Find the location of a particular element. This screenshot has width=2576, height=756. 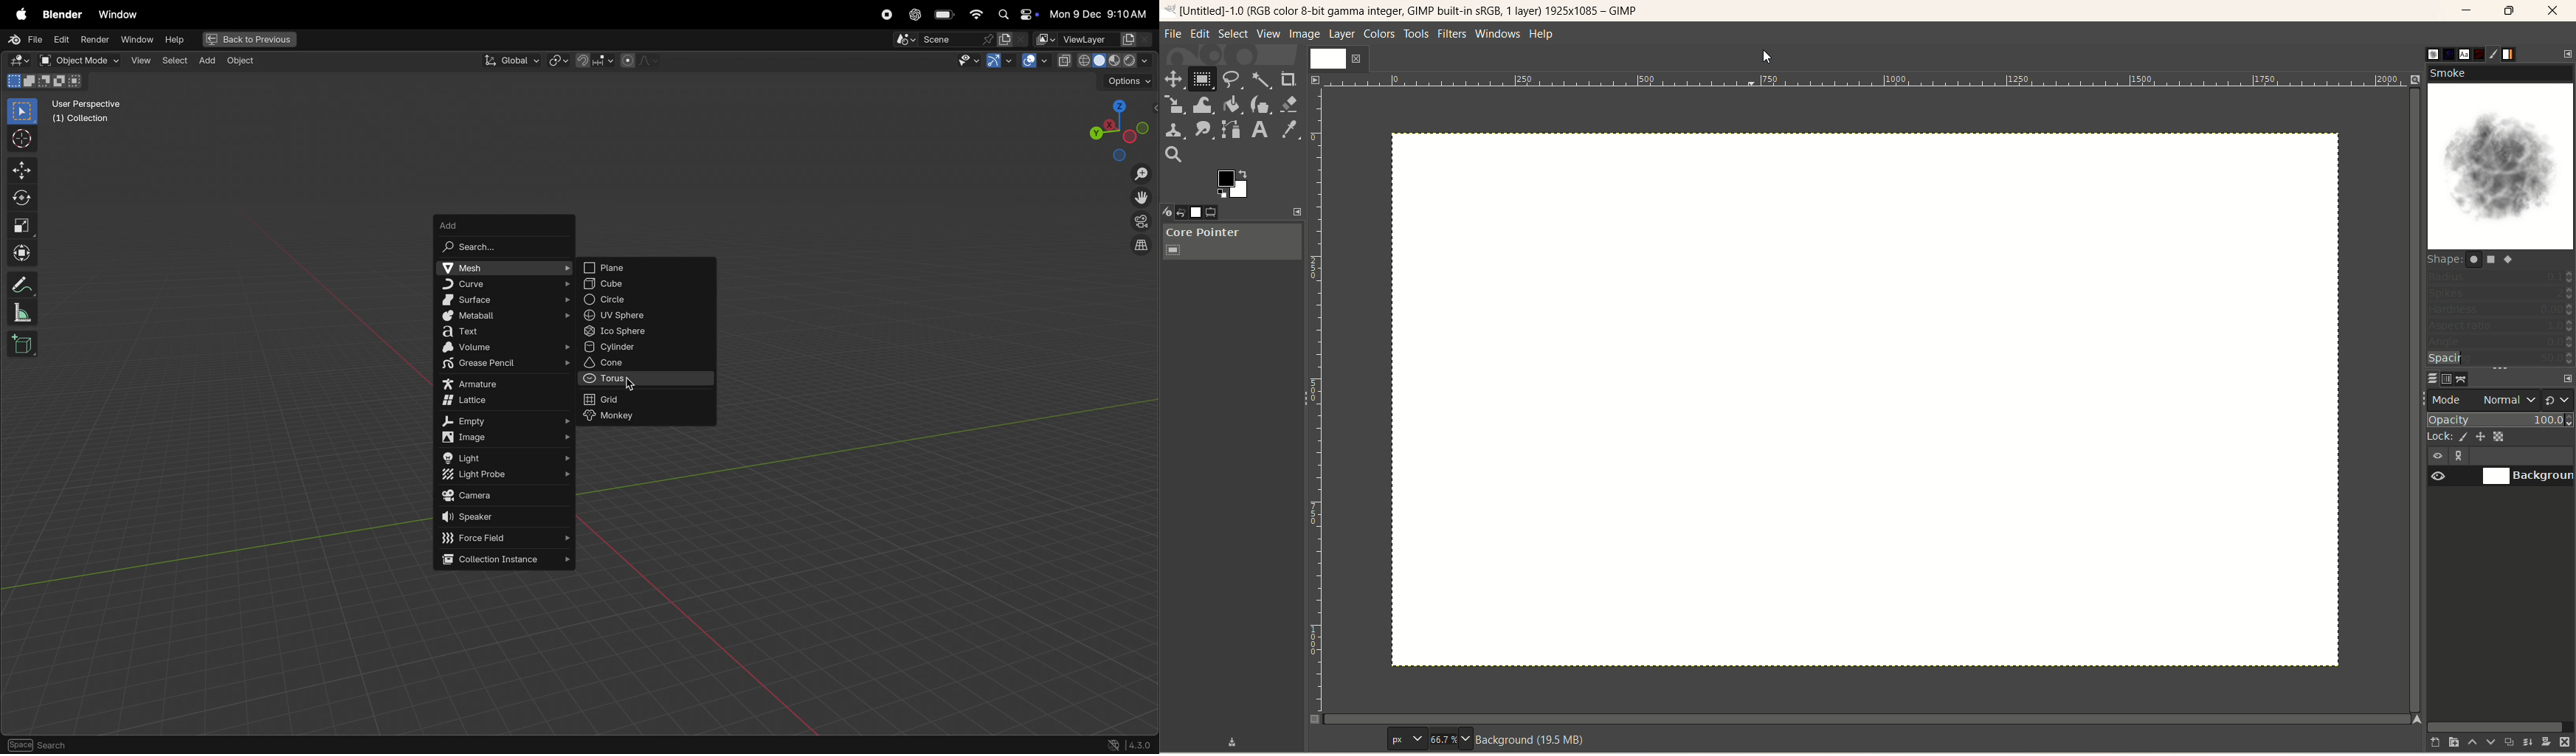

cylinder is located at coordinates (647, 348).